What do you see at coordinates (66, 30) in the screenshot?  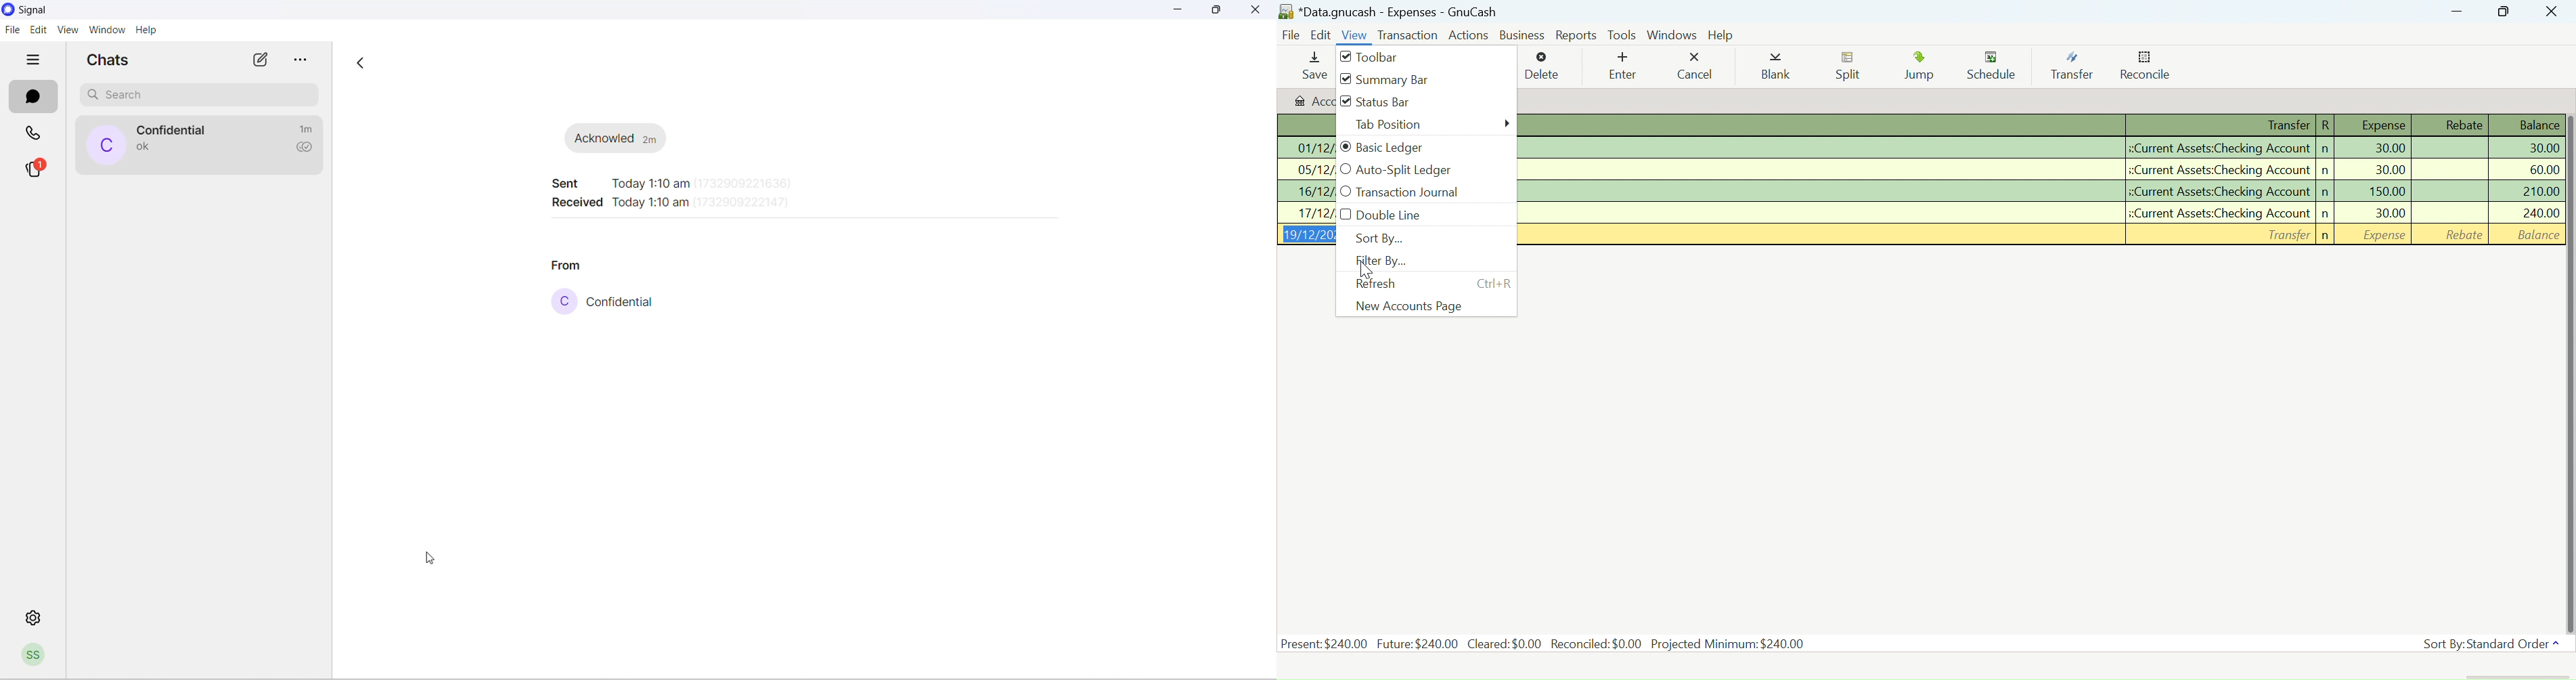 I see `view` at bounding box center [66, 30].